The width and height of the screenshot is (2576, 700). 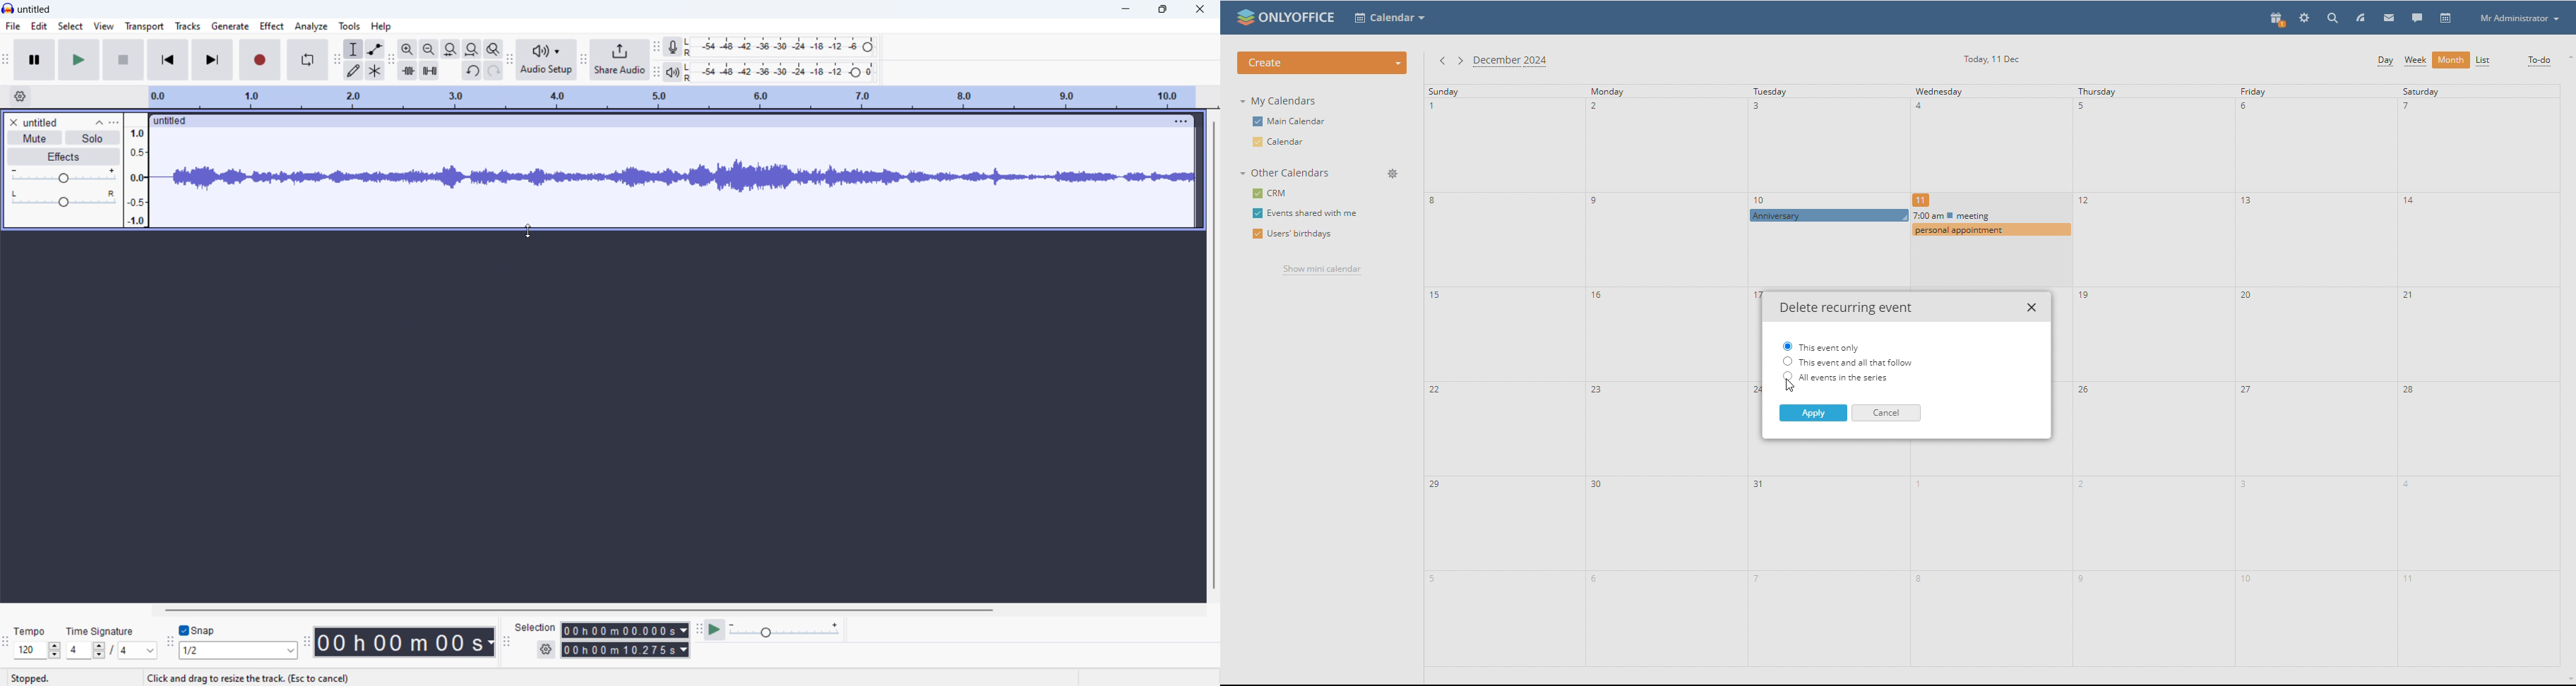 What do you see at coordinates (33, 631) in the screenshot?
I see `Tempo` at bounding box center [33, 631].